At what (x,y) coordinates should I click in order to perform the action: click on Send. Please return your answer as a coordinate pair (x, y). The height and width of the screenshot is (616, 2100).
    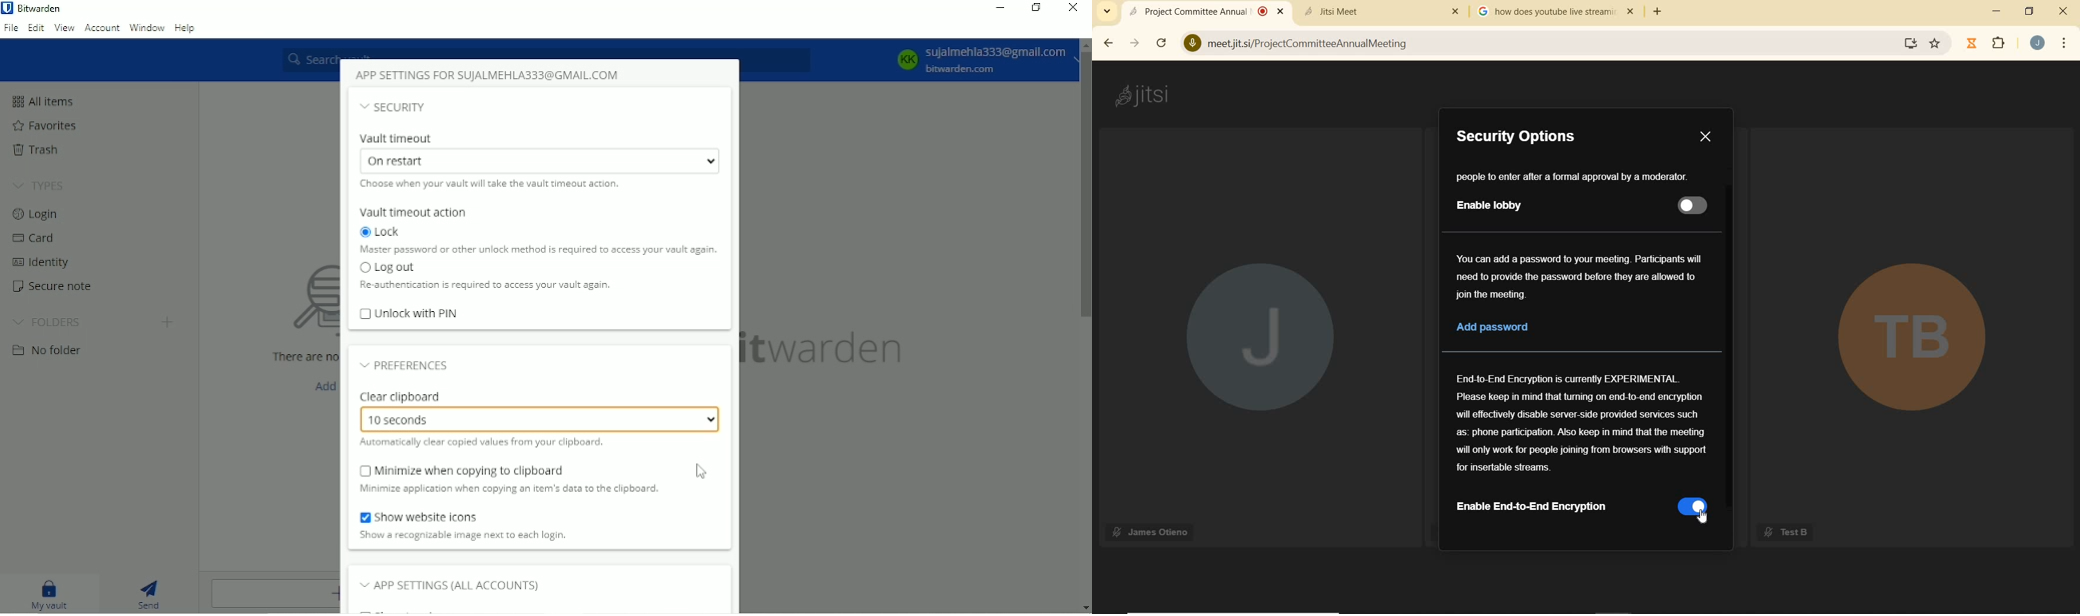
    Looking at the image, I should click on (150, 593).